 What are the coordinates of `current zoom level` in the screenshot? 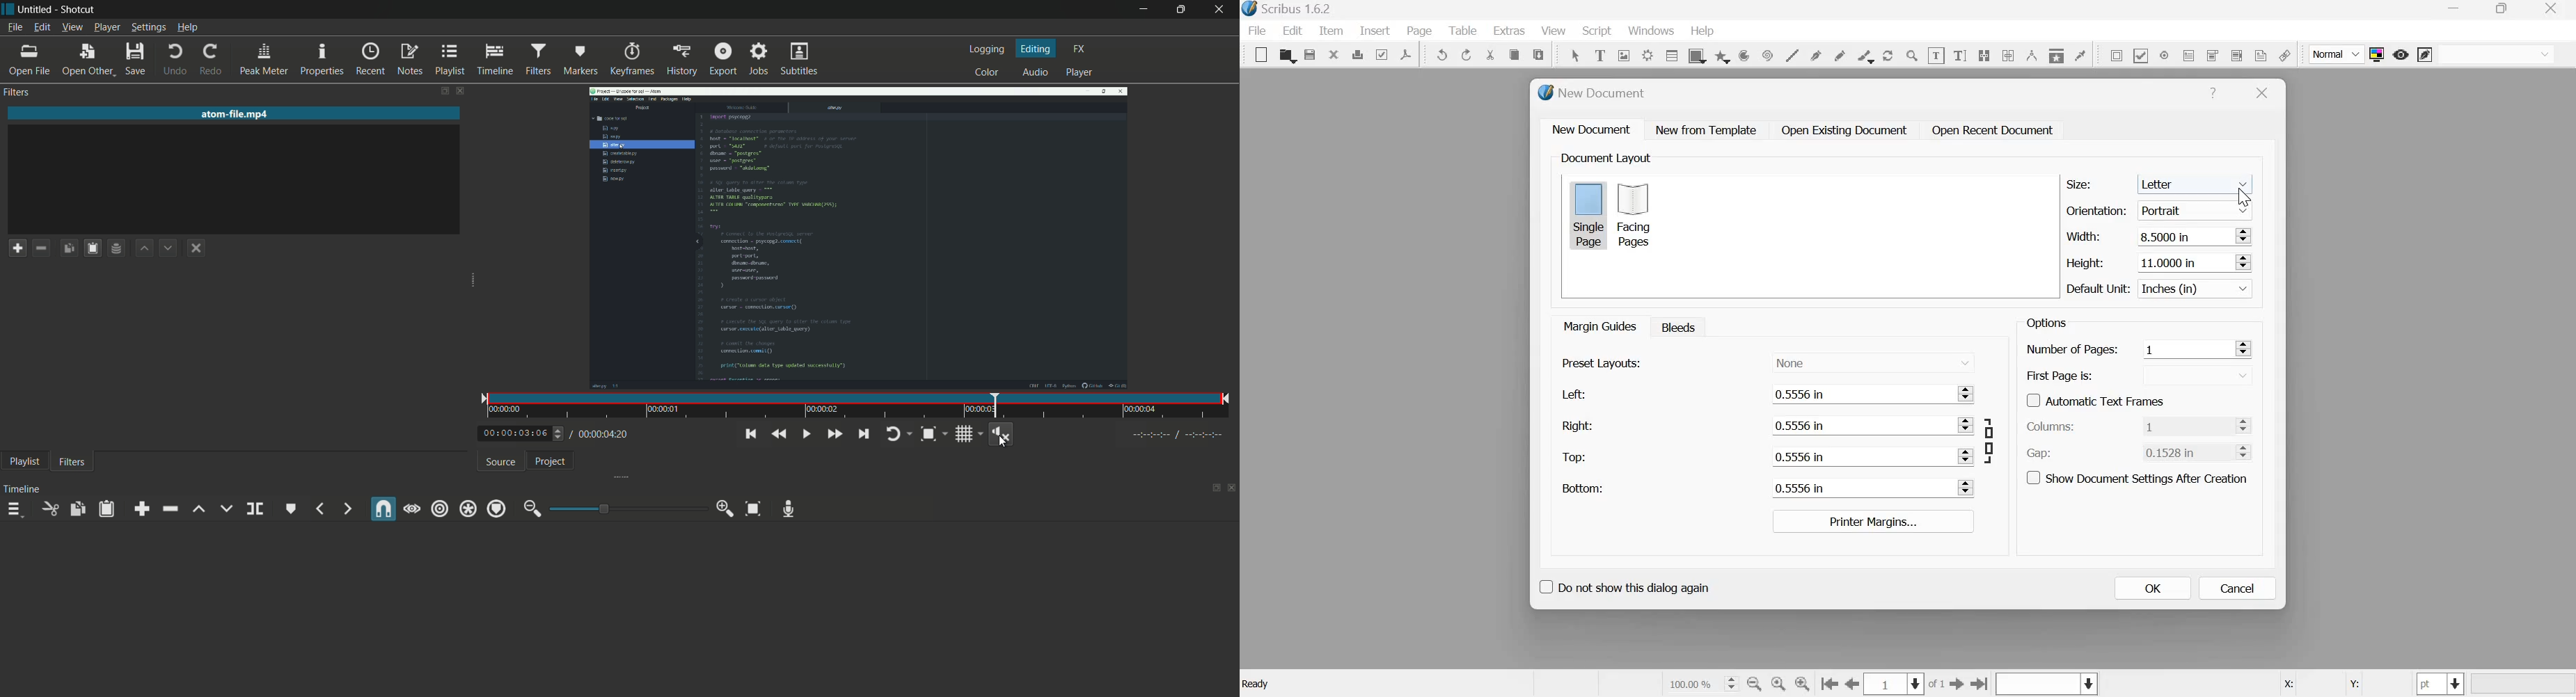 It's located at (1702, 683).